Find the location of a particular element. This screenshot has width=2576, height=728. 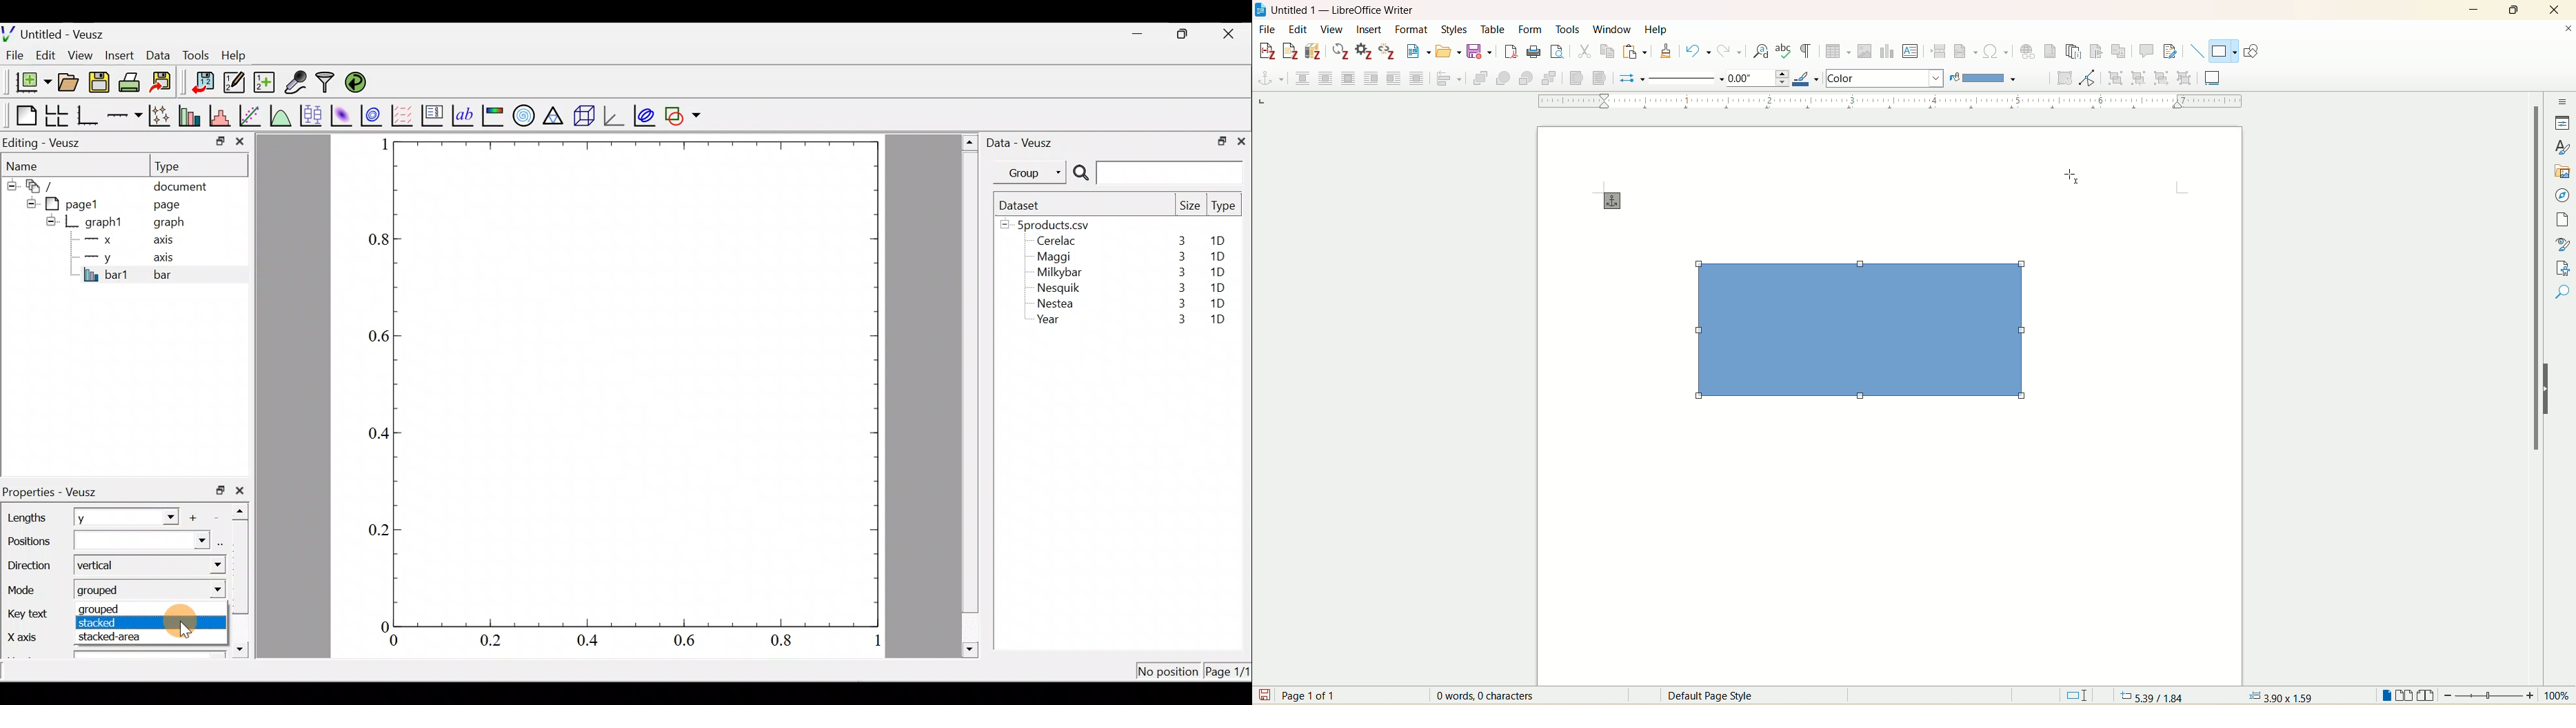

document widget is located at coordinates (46, 184).